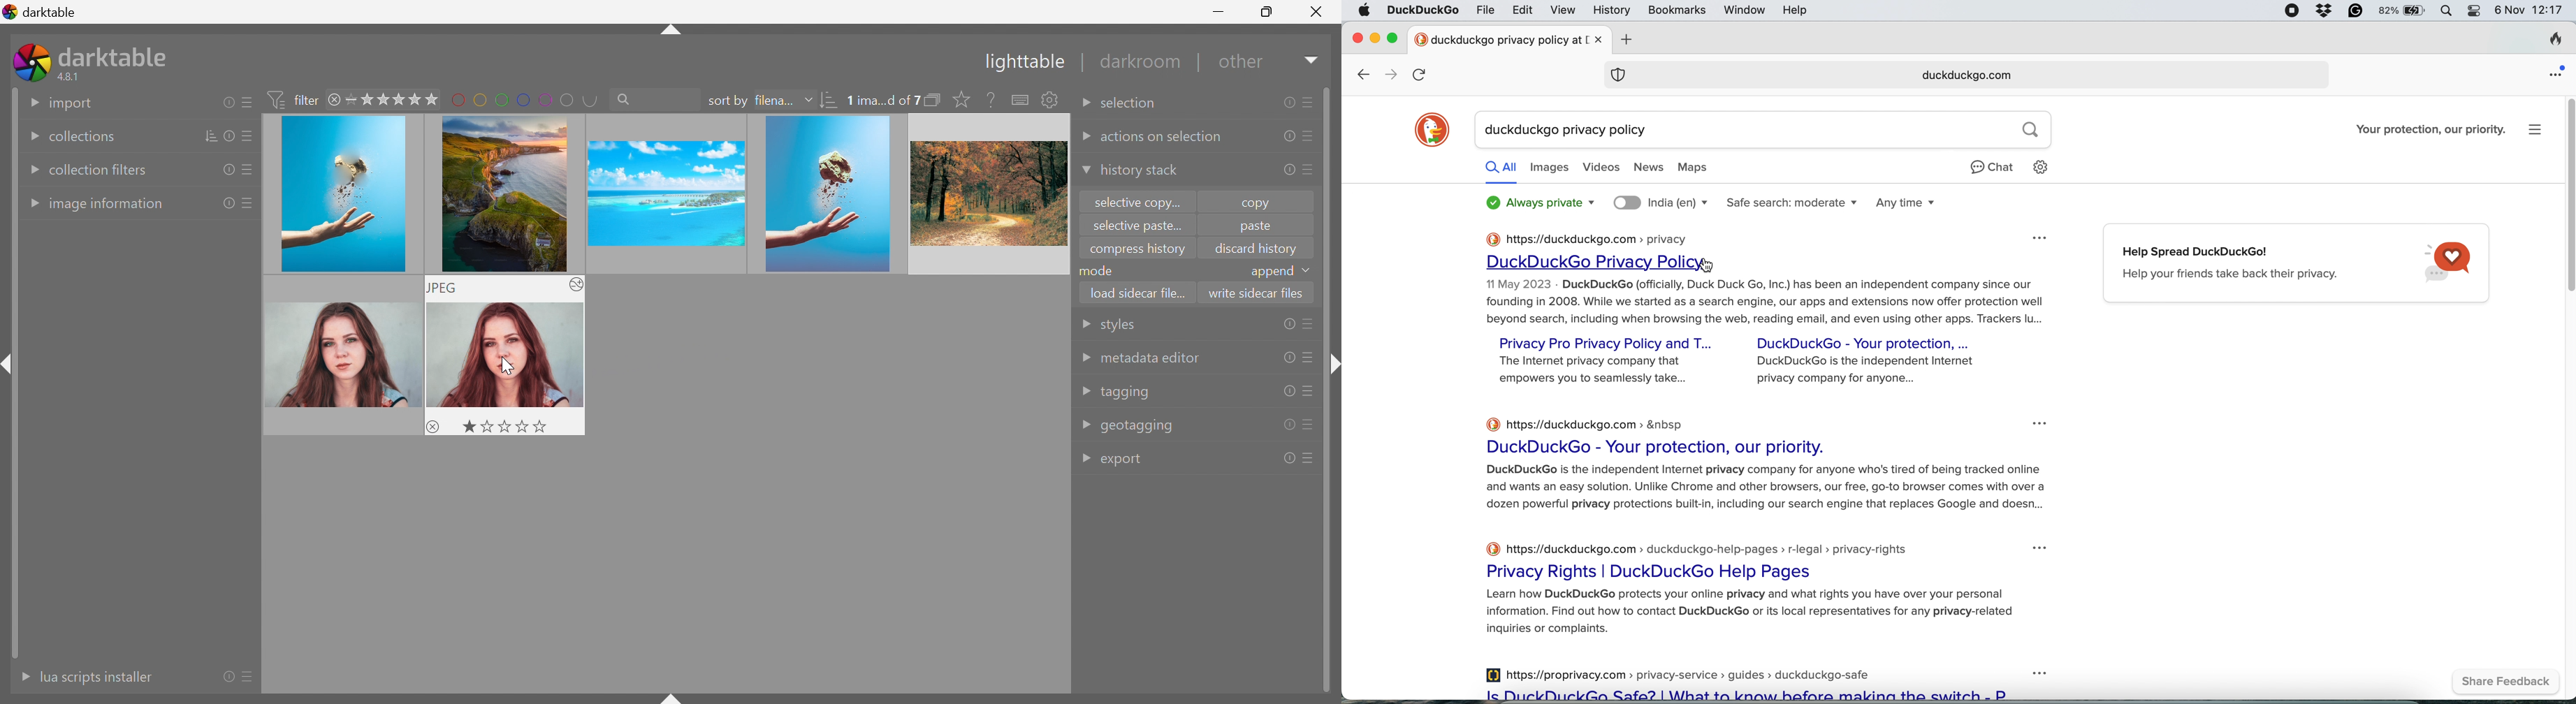  Describe the element at coordinates (31, 204) in the screenshot. I see `Drop Down` at that location.